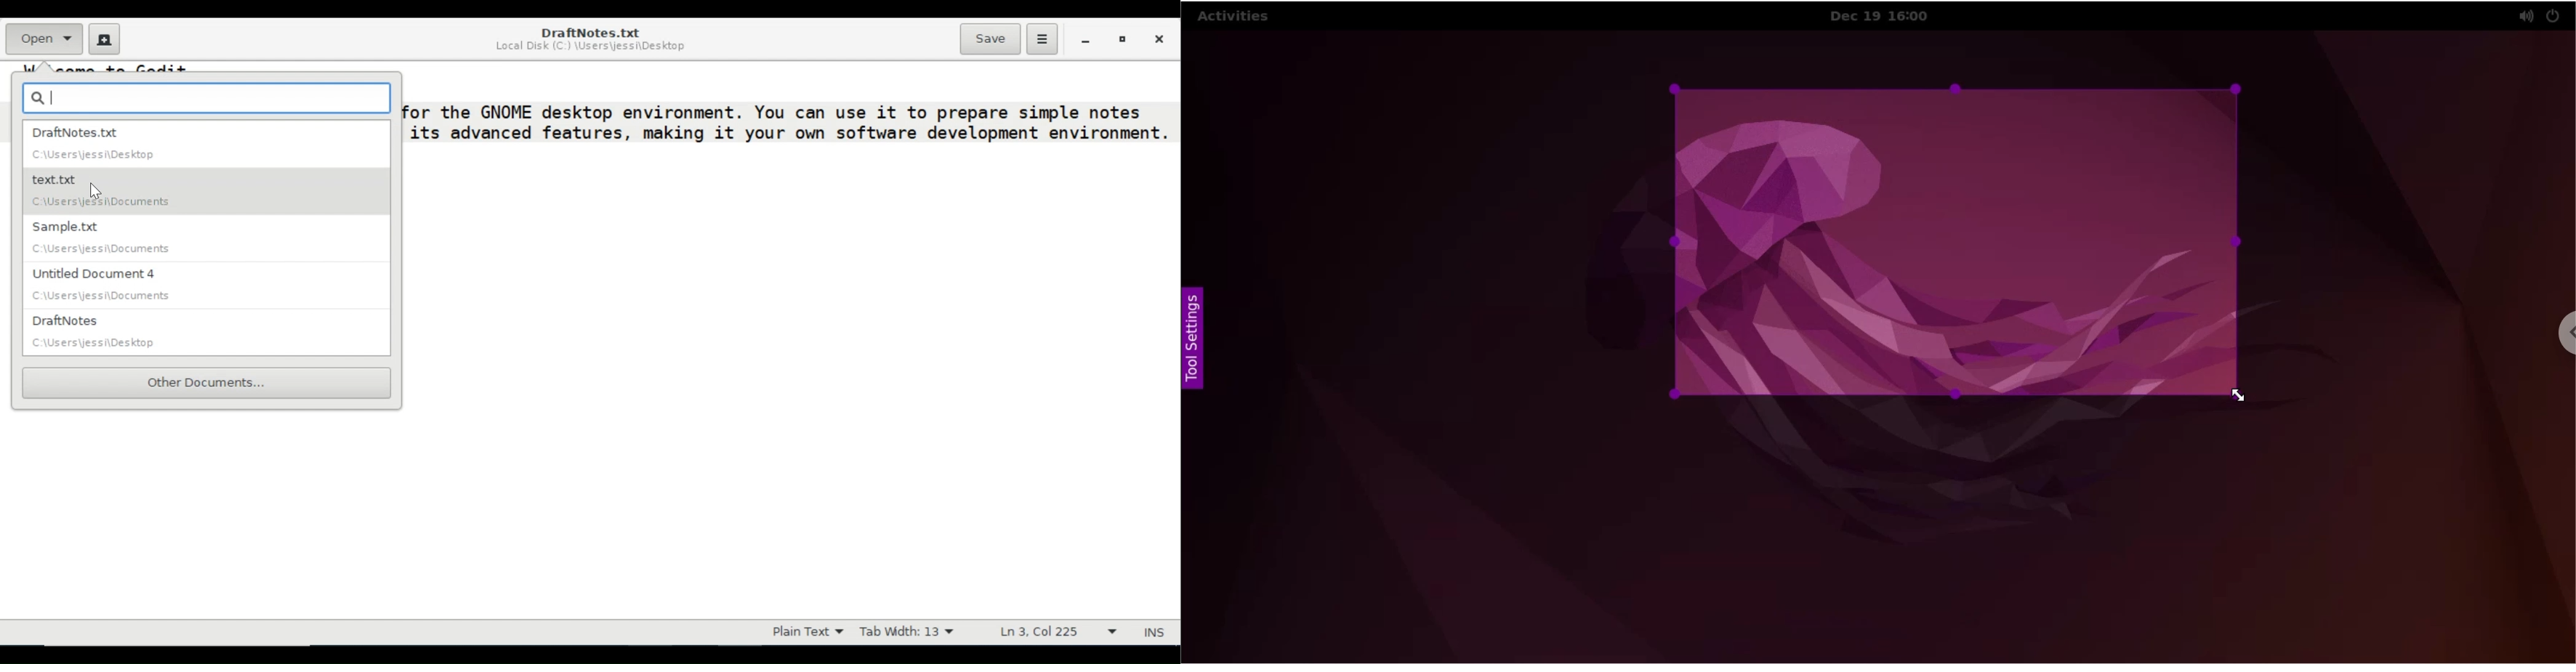  What do you see at coordinates (780, 109) in the screenshot?
I see `text` at bounding box center [780, 109].